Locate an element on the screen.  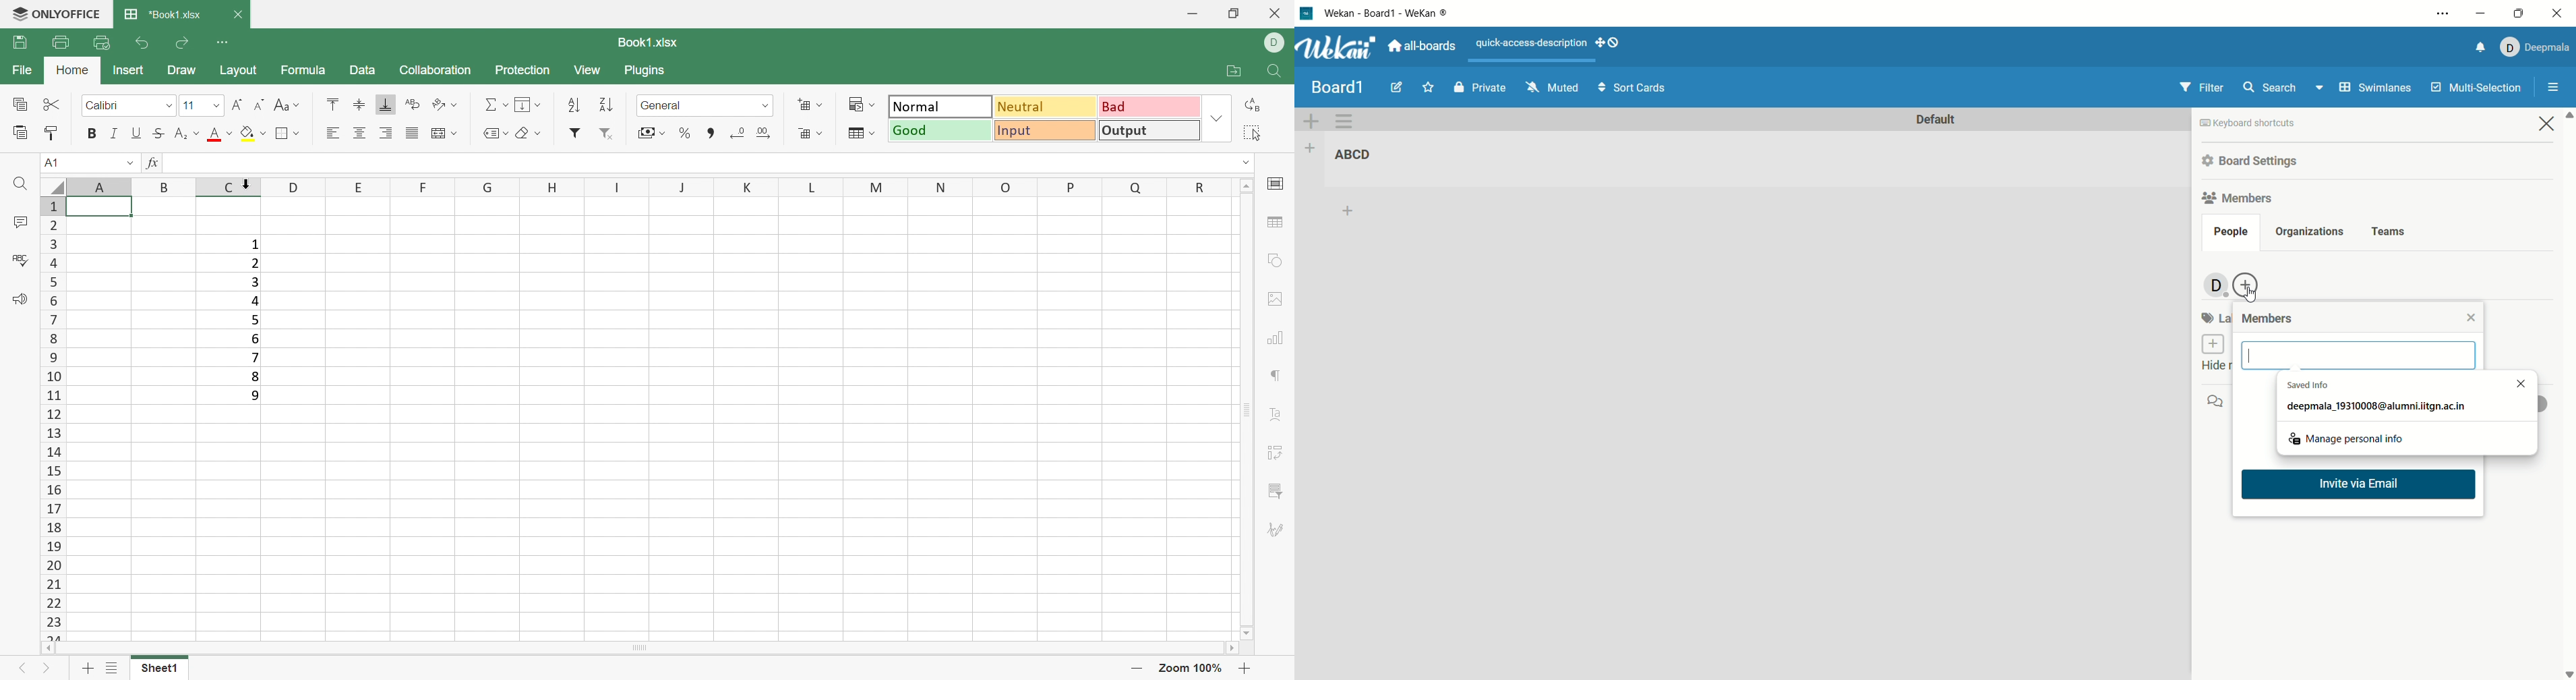
Select all is located at coordinates (1251, 134).